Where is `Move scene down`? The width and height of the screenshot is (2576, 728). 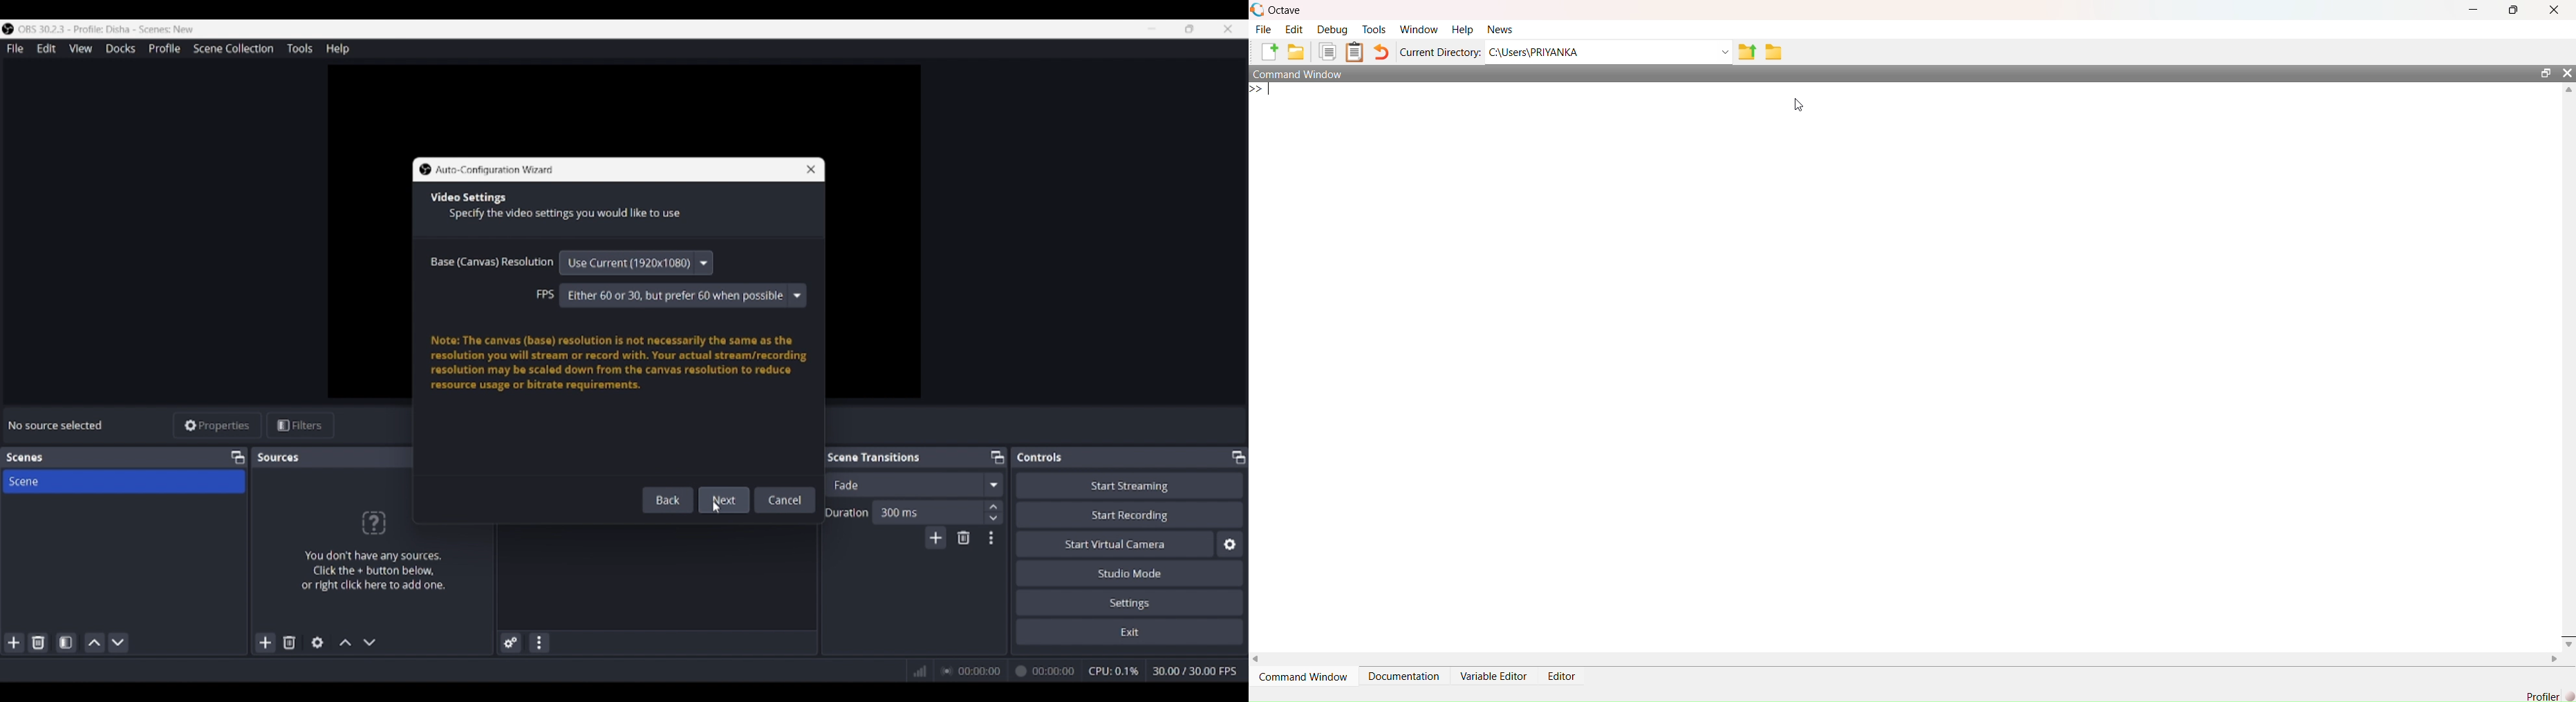
Move scene down is located at coordinates (118, 643).